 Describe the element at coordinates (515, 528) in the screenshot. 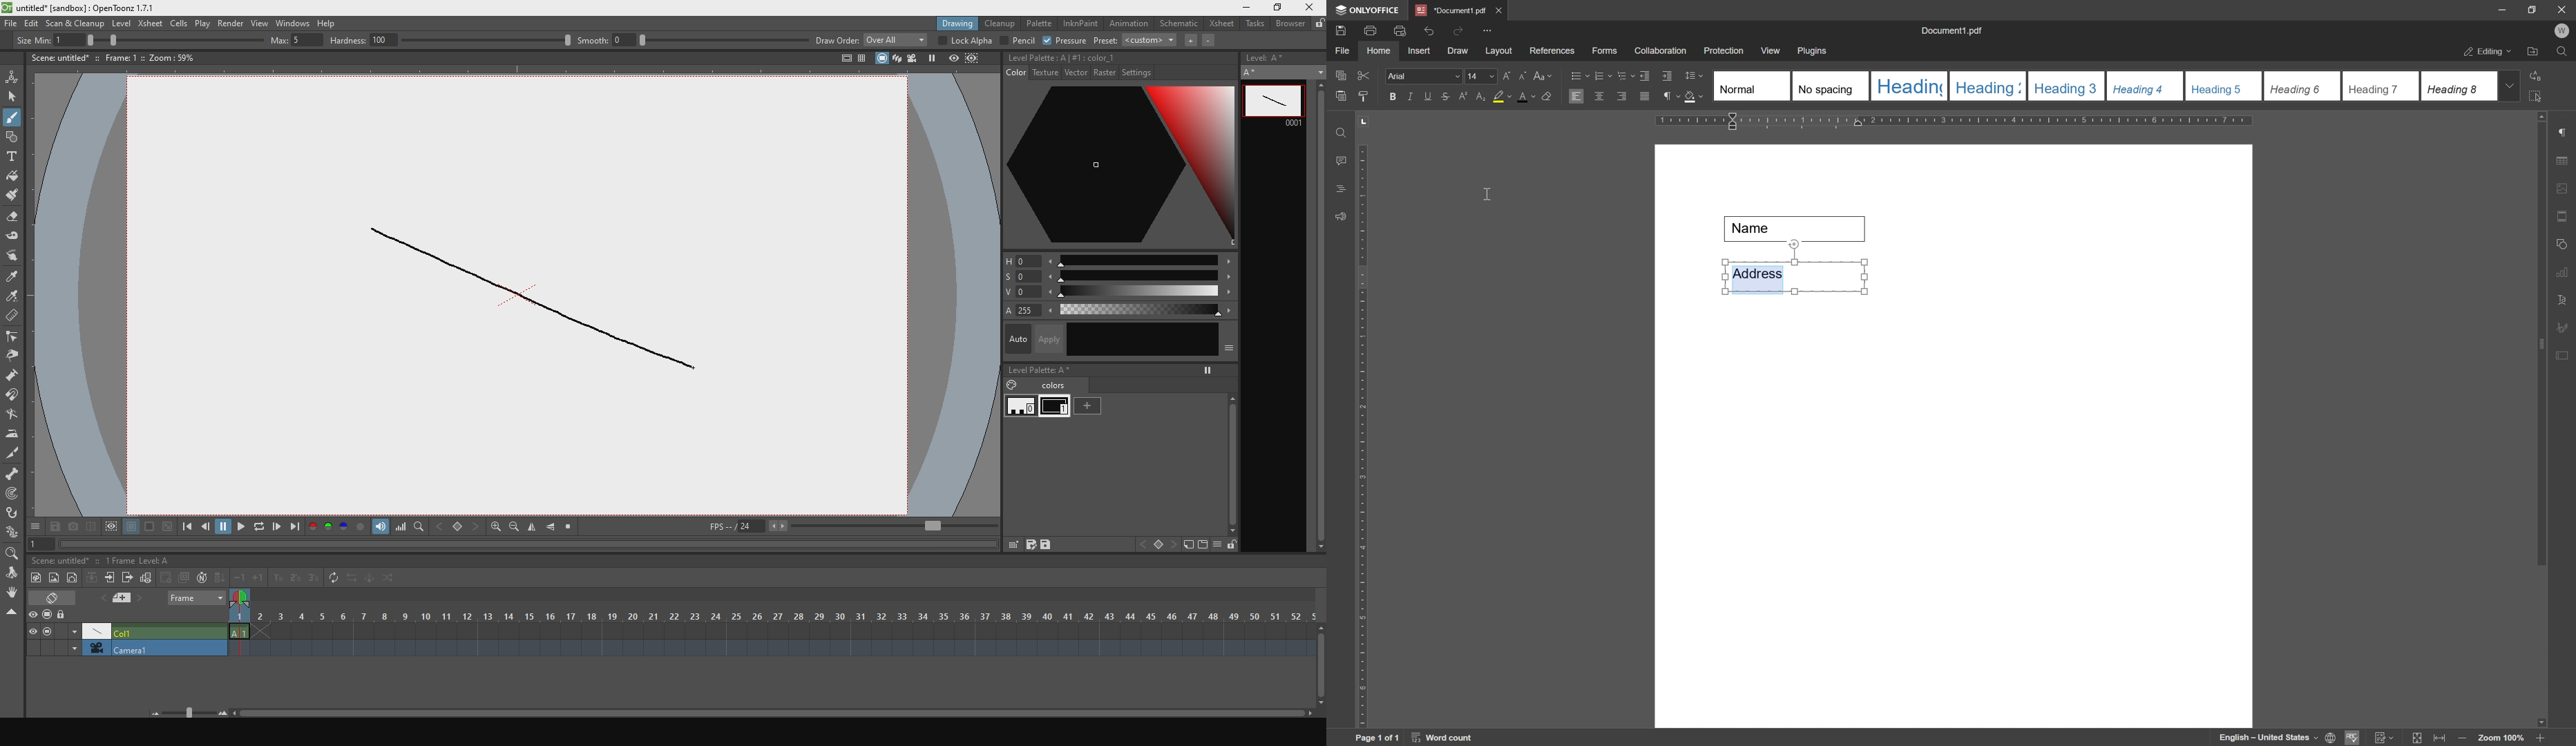

I see `zoom out` at that location.